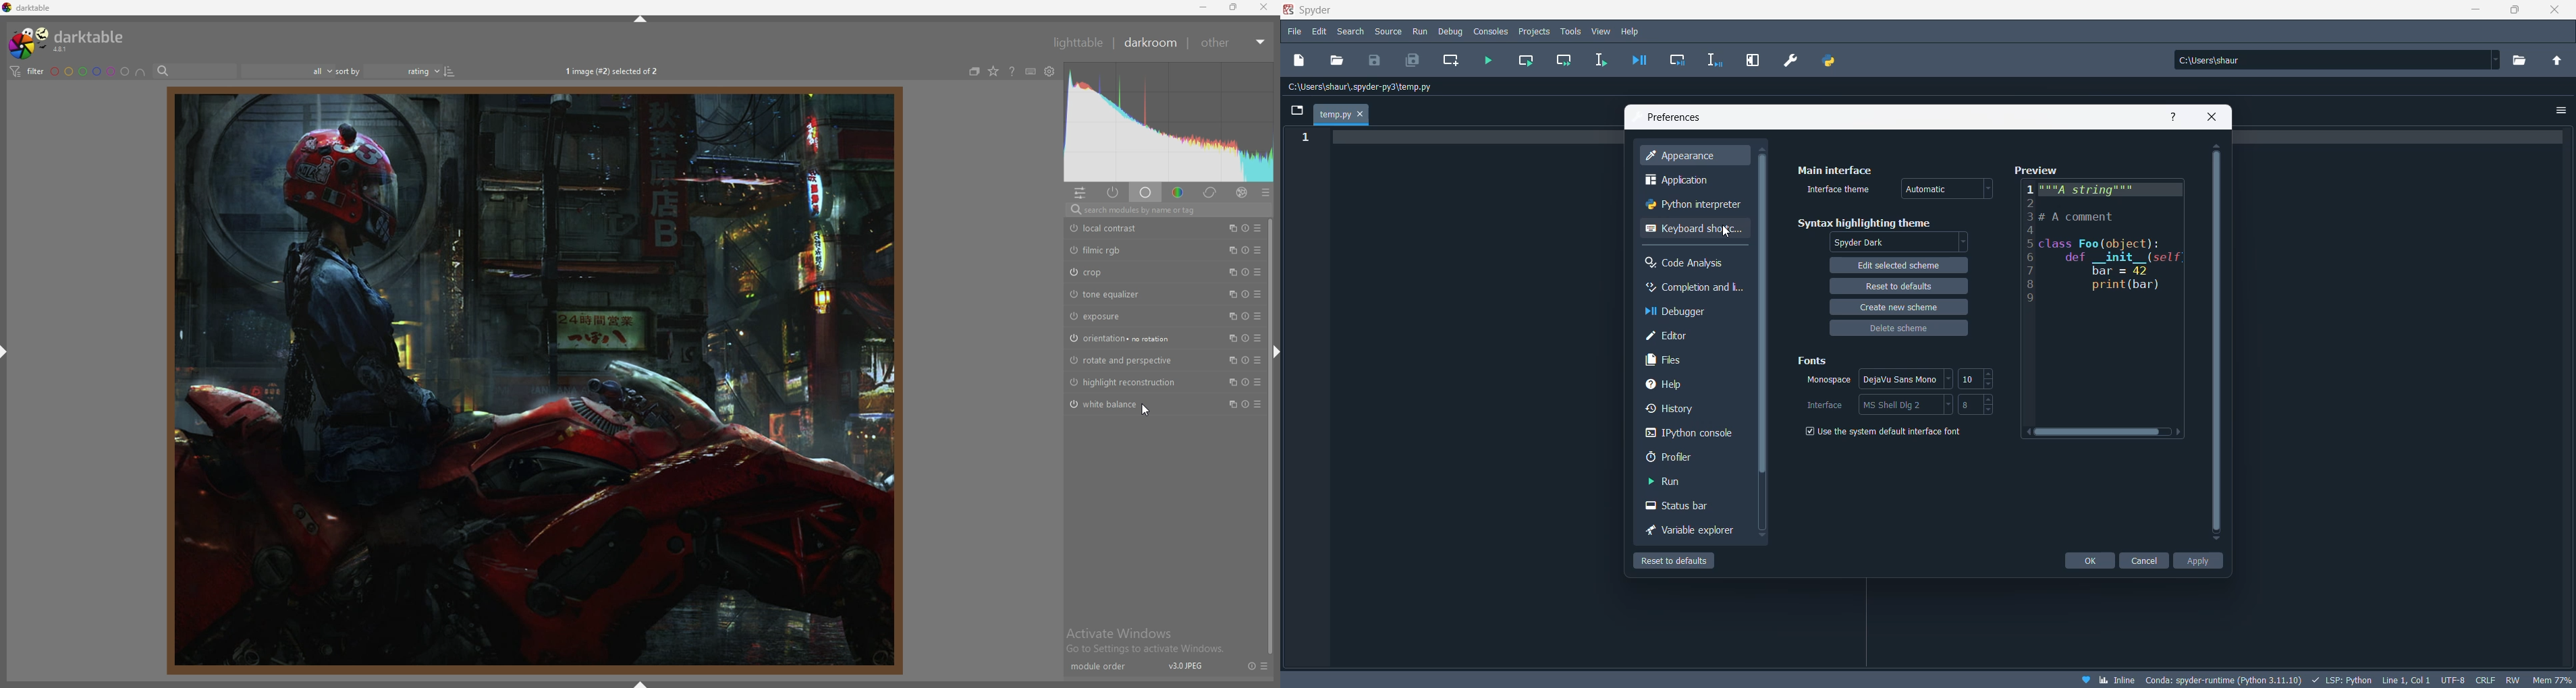 Image resolution: width=2576 pixels, height=700 pixels. What do you see at coordinates (1266, 669) in the screenshot?
I see `presets` at bounding box center [1266, 669].